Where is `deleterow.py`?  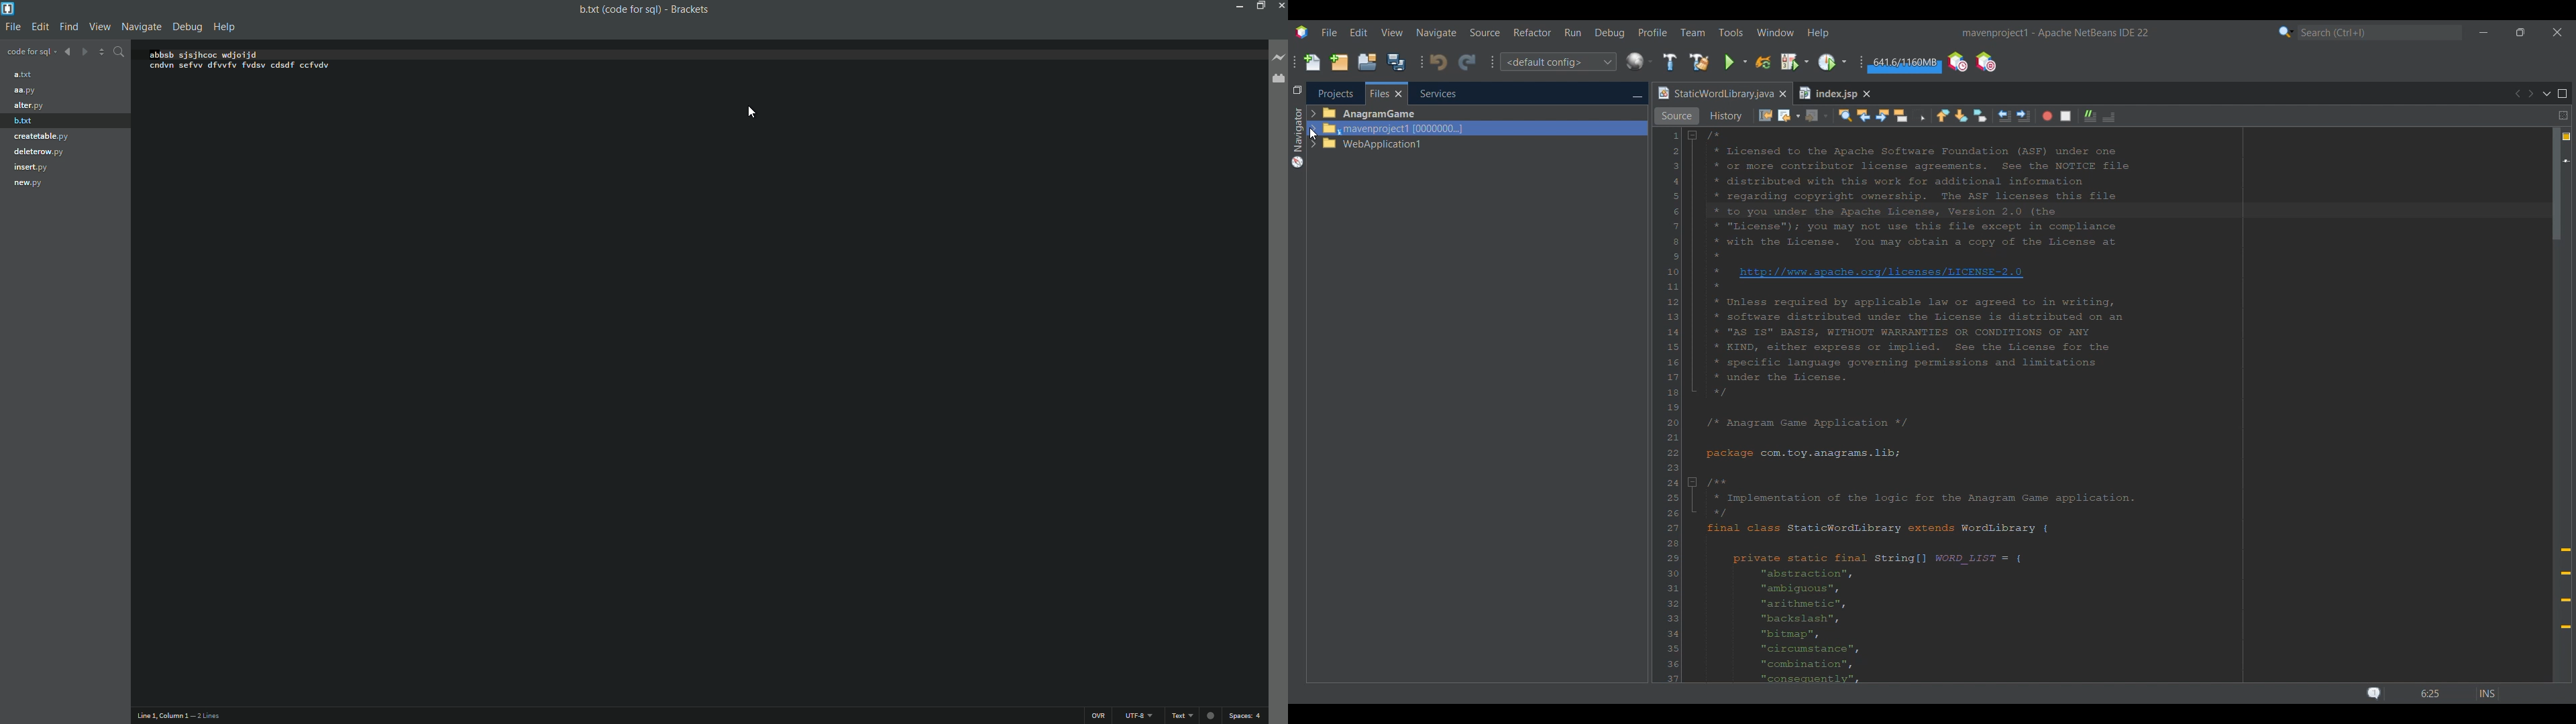 deleterow.py is located at coordinates (40, 151).